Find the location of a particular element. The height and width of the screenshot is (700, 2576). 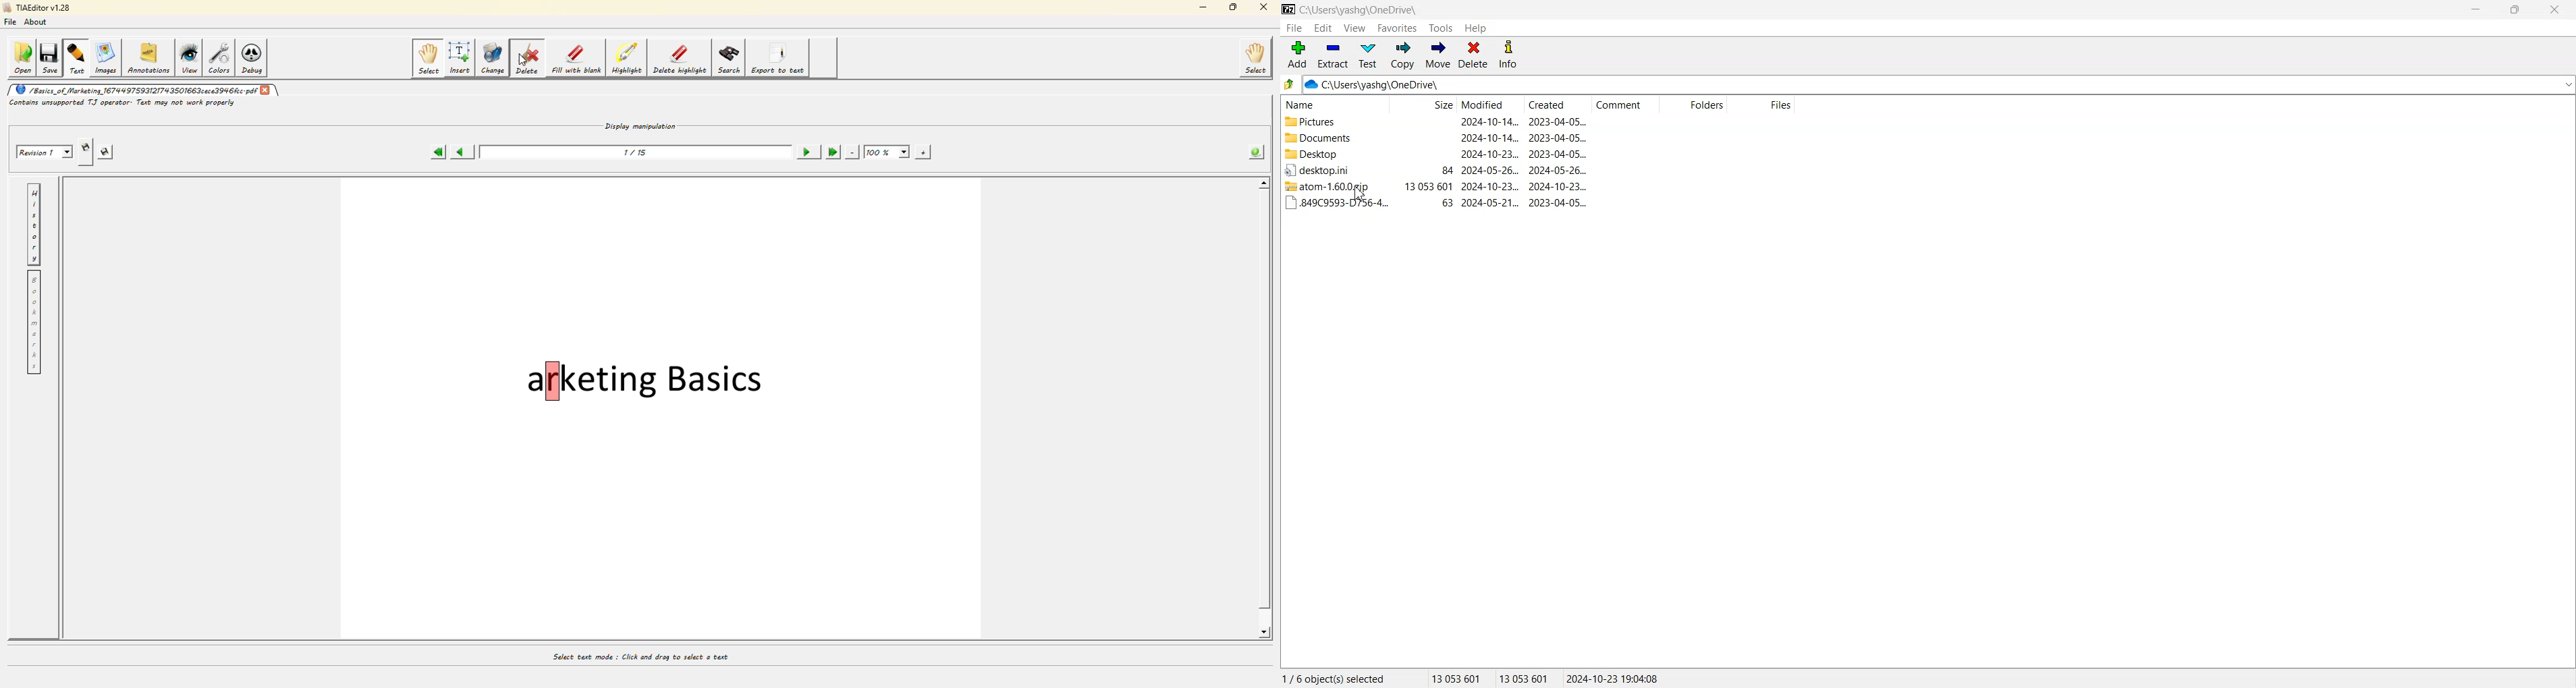

Desktop File is located at coordinates (1330, 170).